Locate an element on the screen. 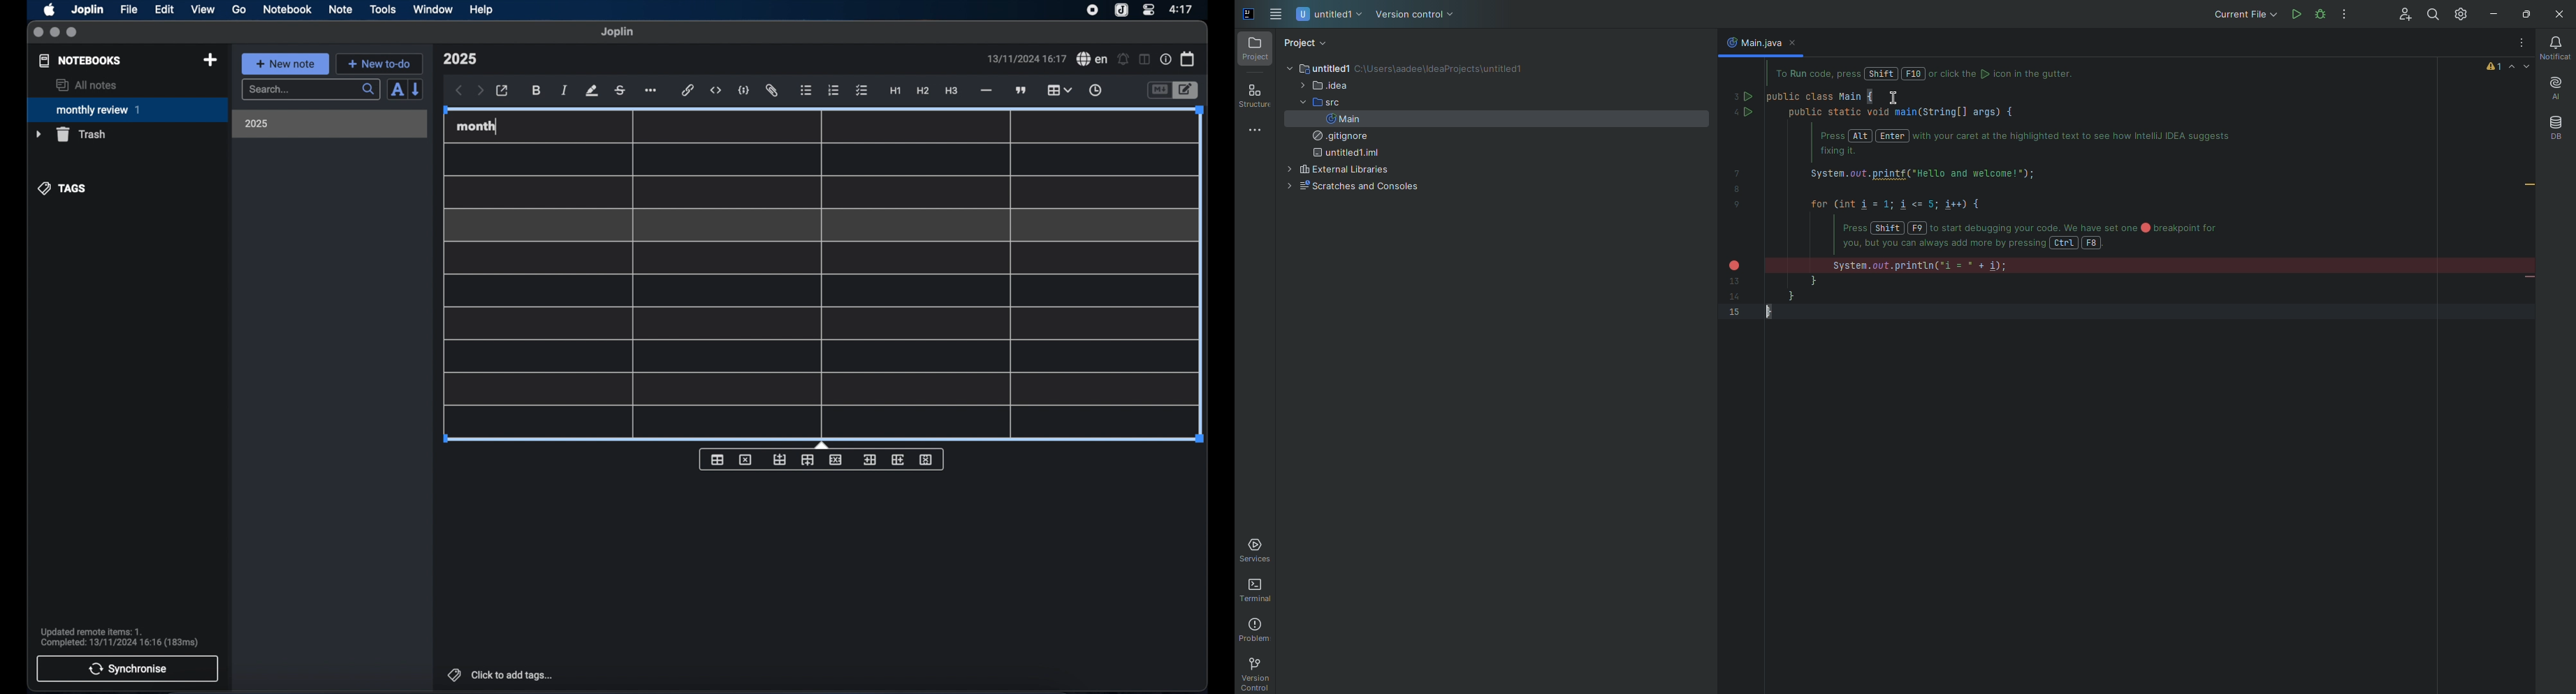 The width and height of the screenshot is (2576, 700). insert column before is located at coordinates (869, 460).